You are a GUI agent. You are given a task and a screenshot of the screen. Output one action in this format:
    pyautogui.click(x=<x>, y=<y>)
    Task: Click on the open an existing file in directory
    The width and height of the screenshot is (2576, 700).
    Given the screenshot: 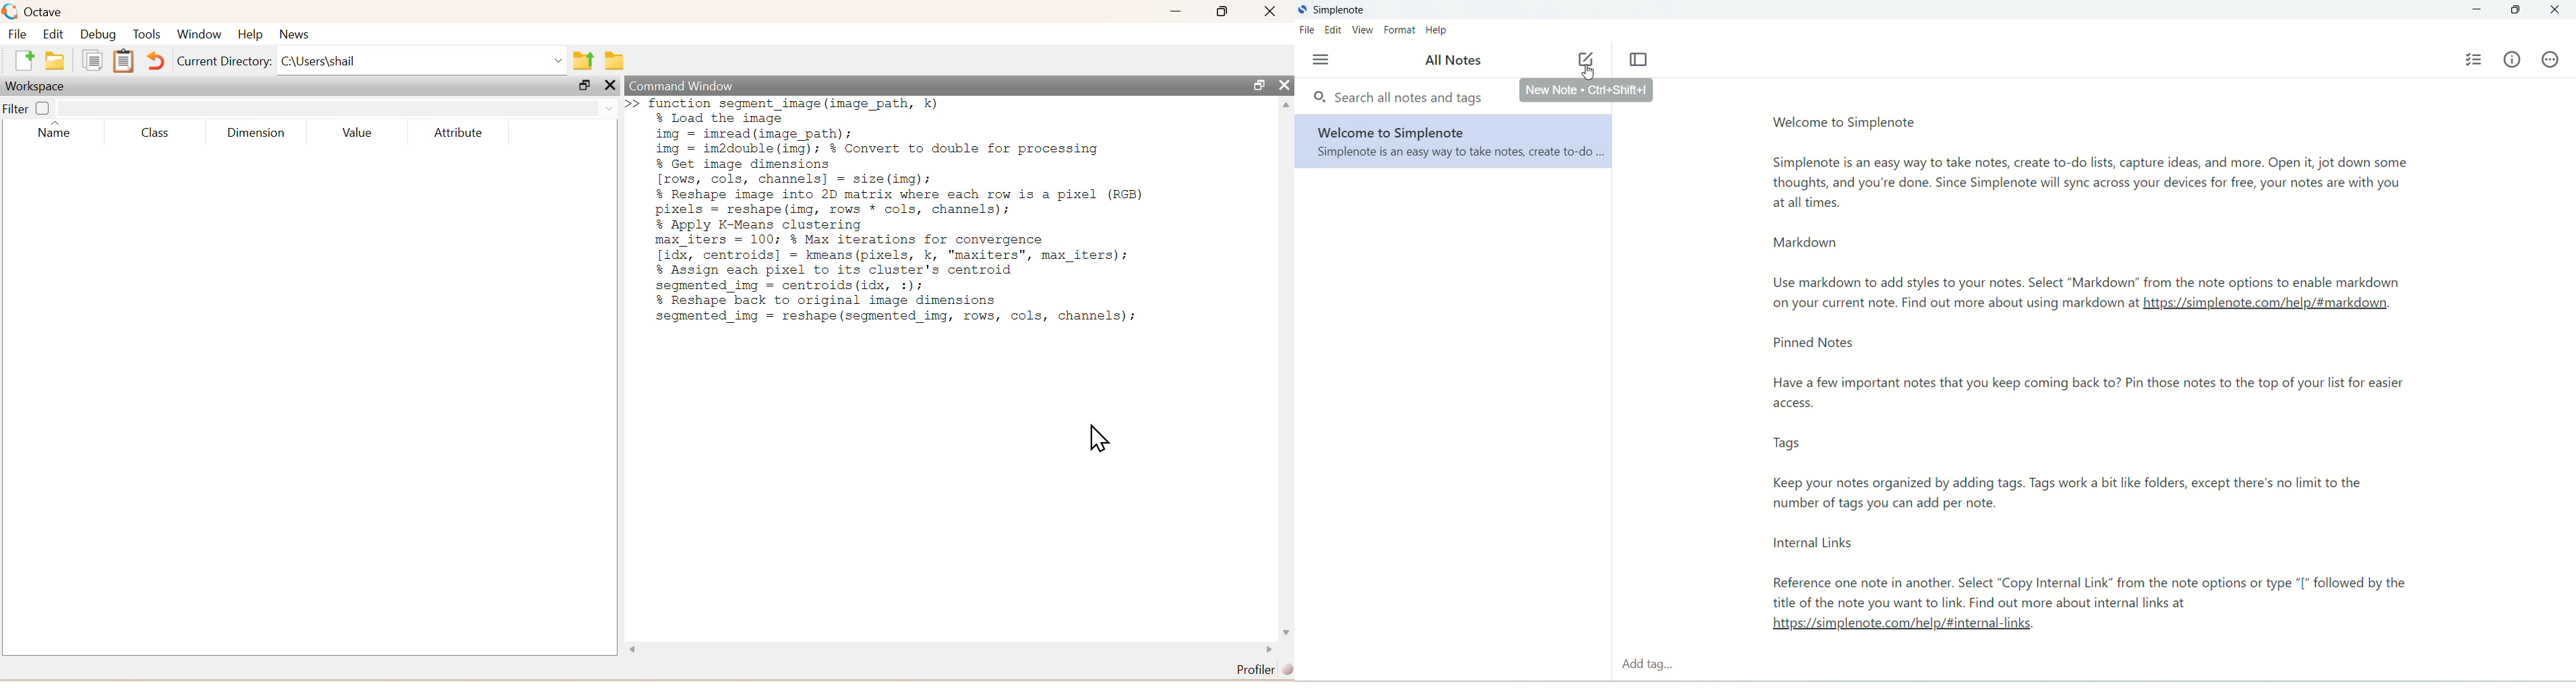 What is the action you would take?
    pyautogui.click(x=59, y=61)
    